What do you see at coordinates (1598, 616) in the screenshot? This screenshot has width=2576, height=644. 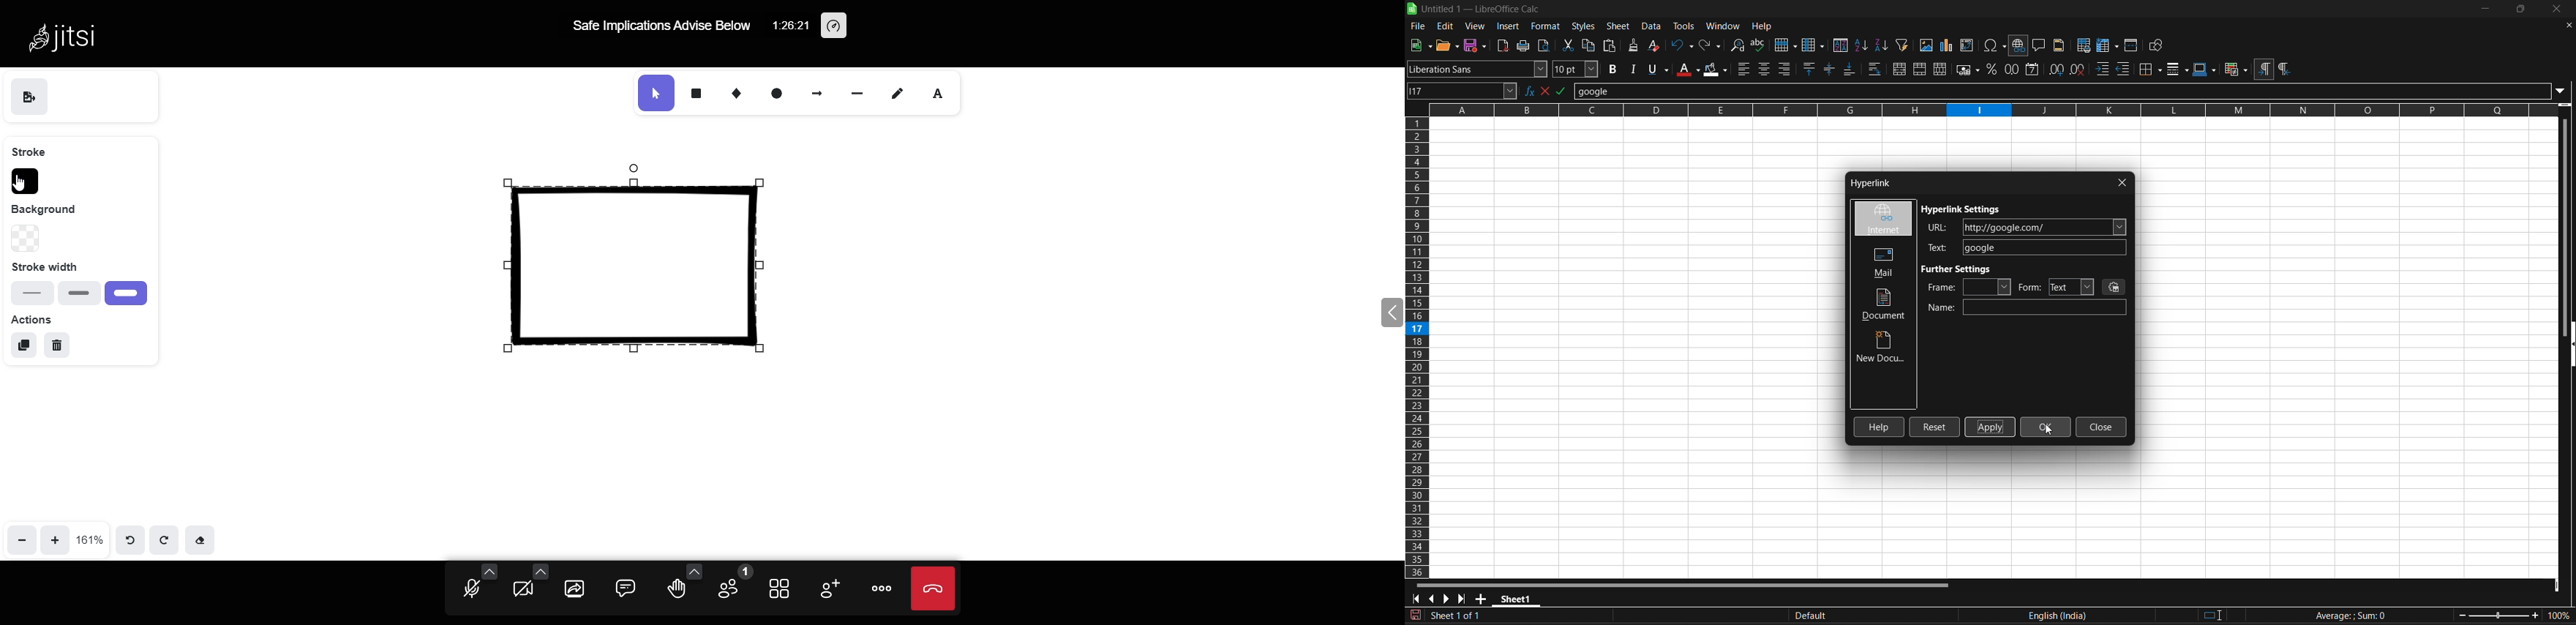 I see `The document has been modified. Click to sace the document.` at bounding box center [1598, 616].